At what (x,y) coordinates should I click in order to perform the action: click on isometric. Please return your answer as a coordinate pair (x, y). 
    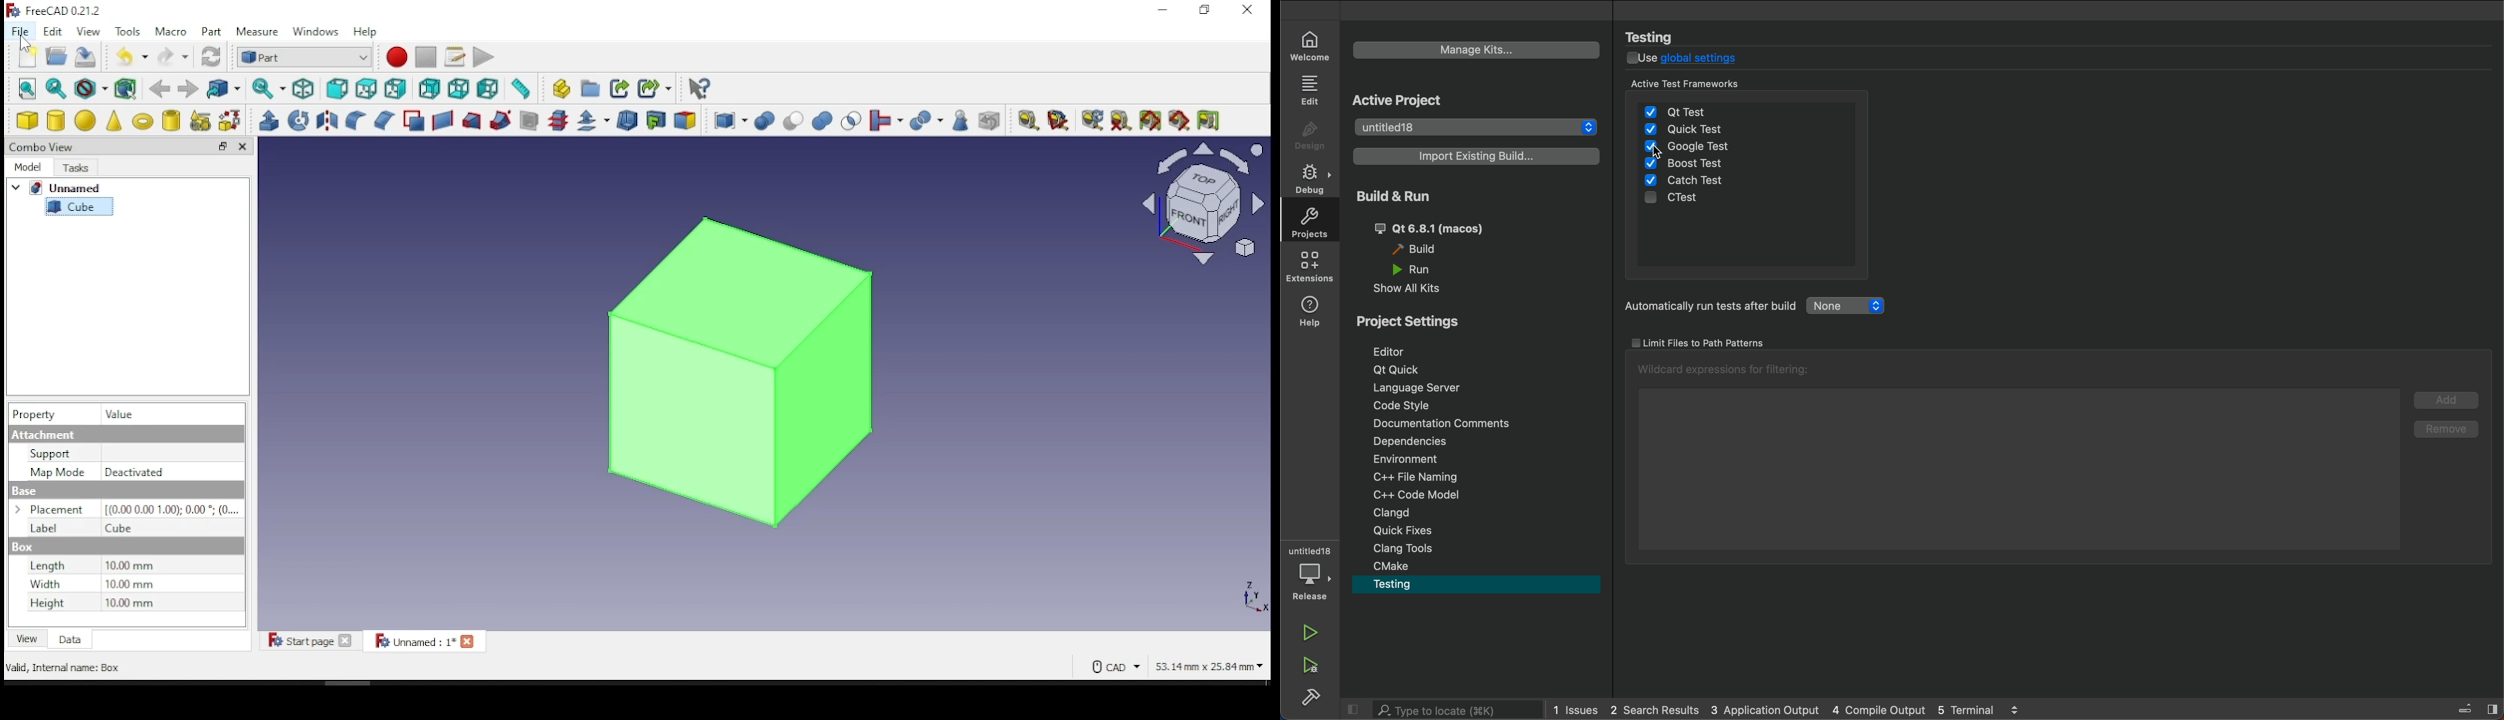
    Looking at the image, I should click on (304, 90).